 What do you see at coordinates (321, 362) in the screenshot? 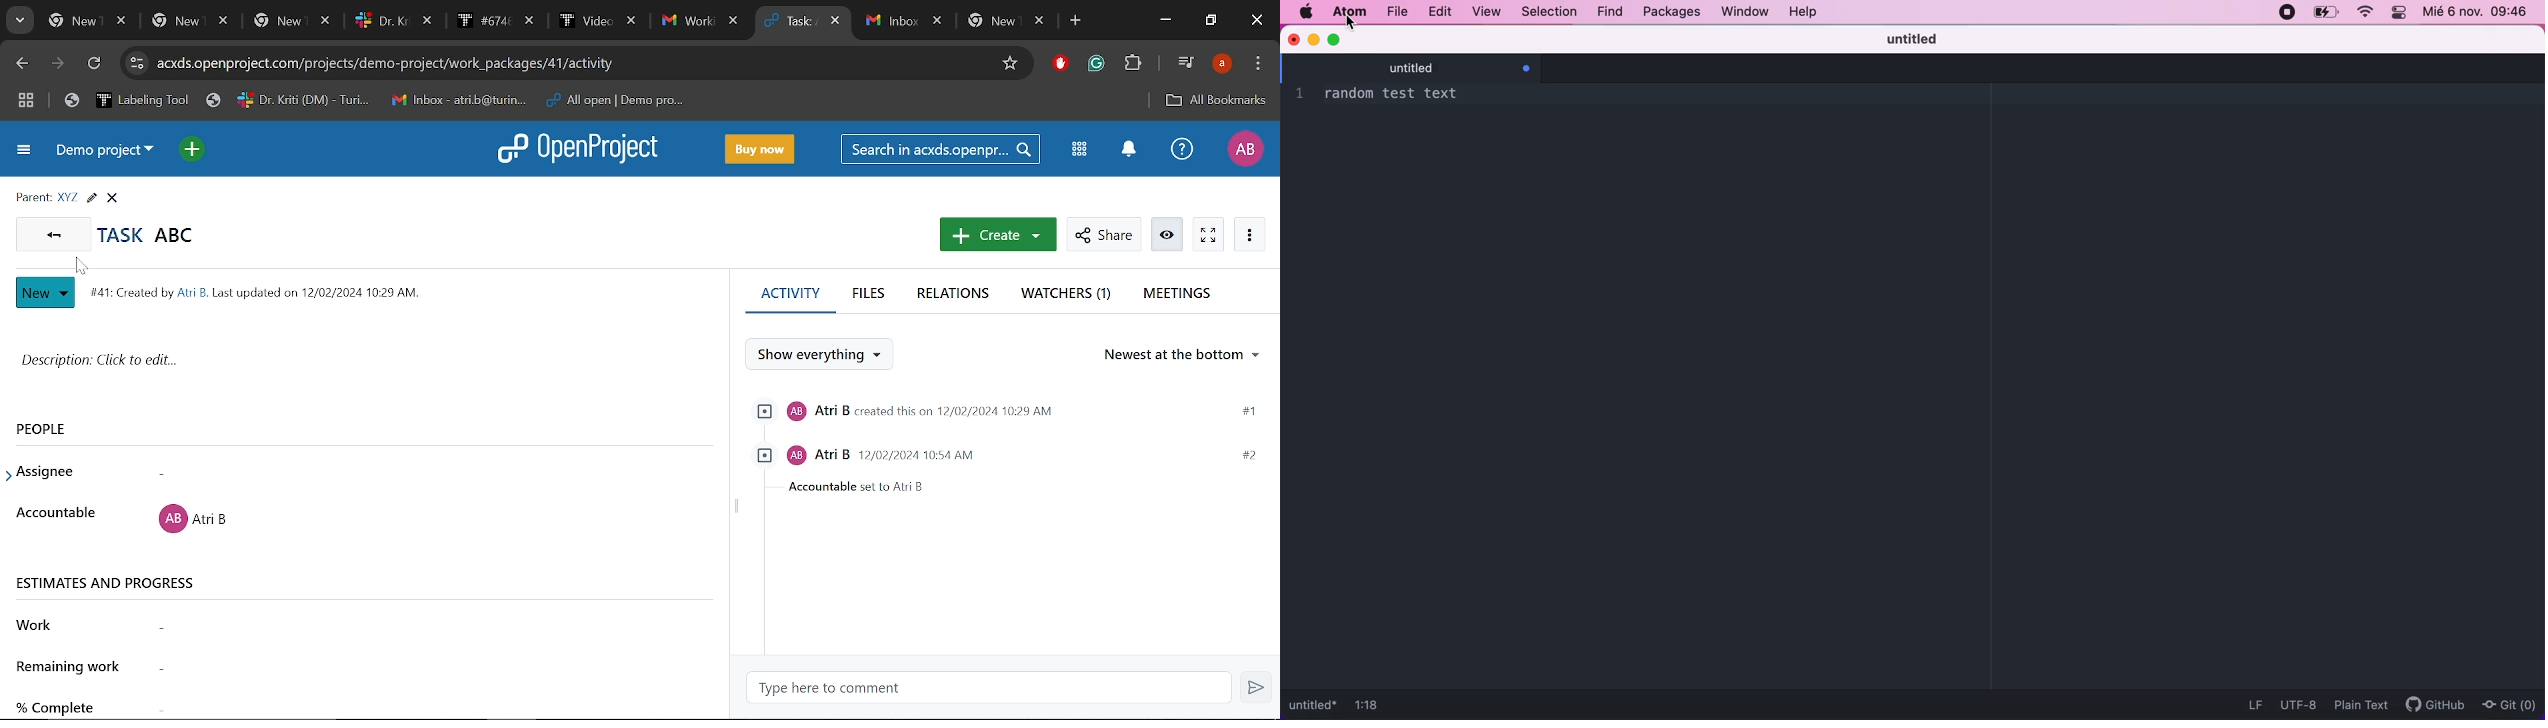
I see `Task description` at bounding box center [321, 362].